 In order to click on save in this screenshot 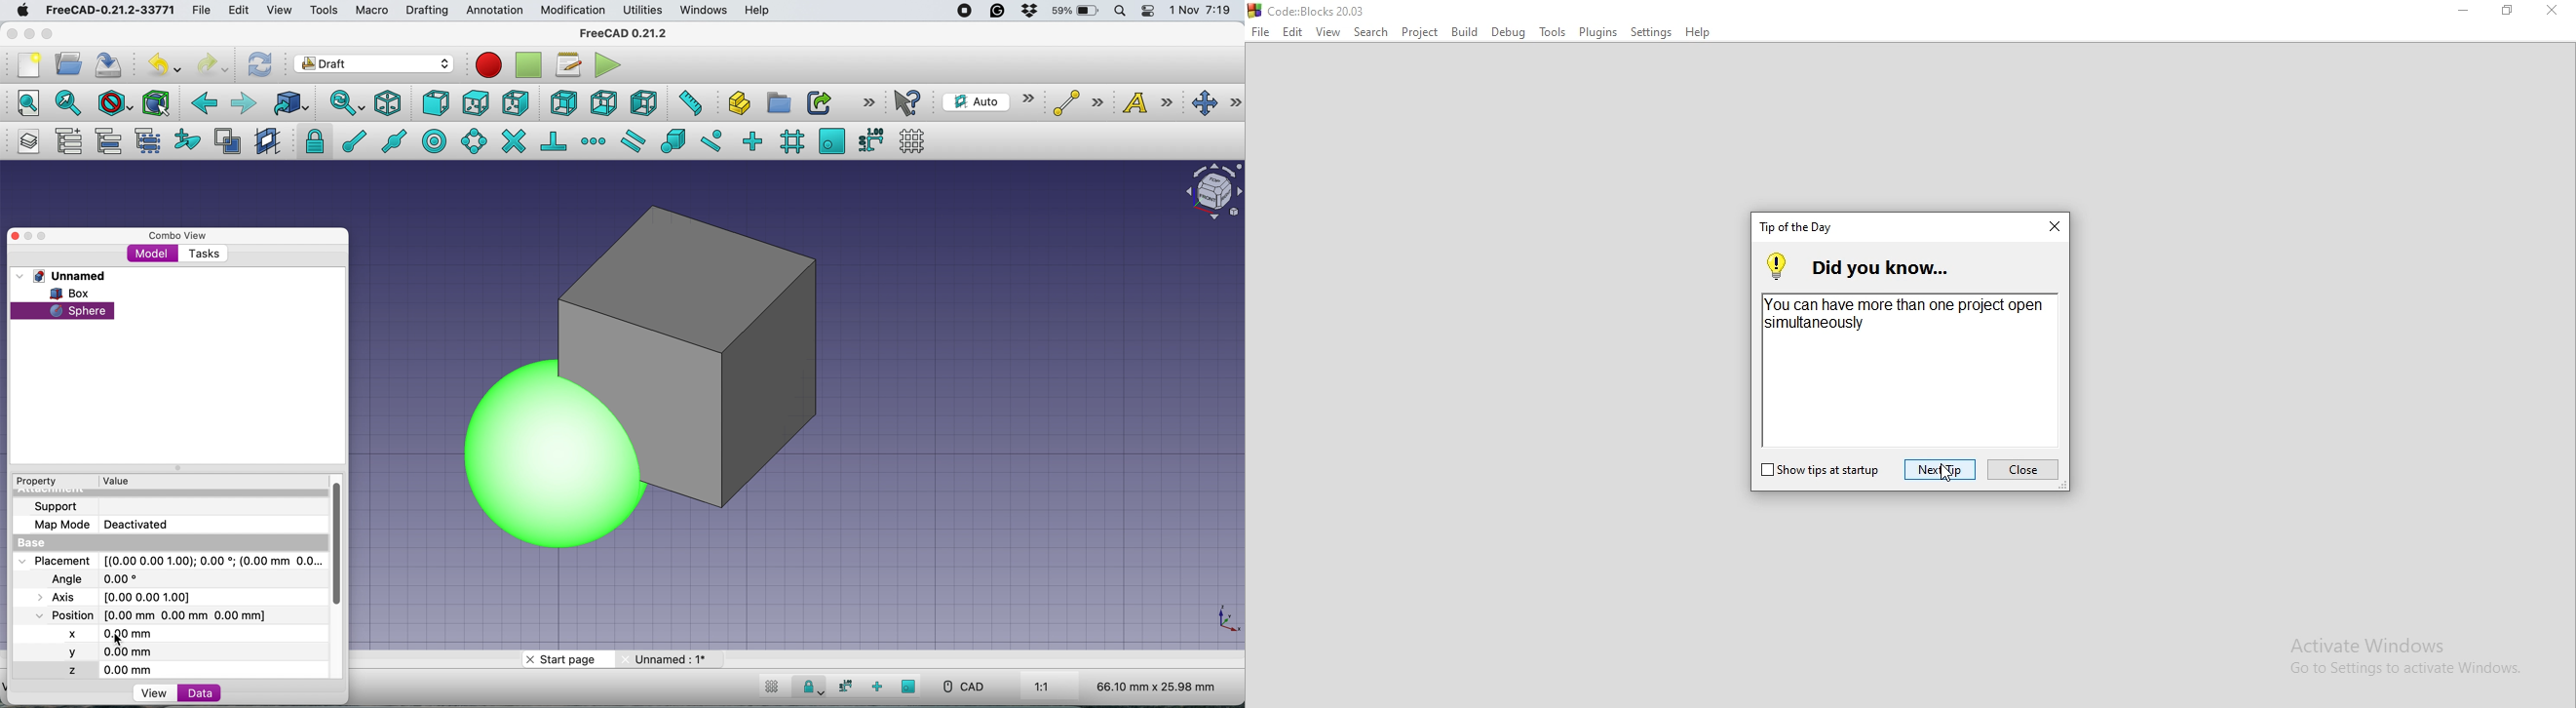, I will do `click(109, 65)`.